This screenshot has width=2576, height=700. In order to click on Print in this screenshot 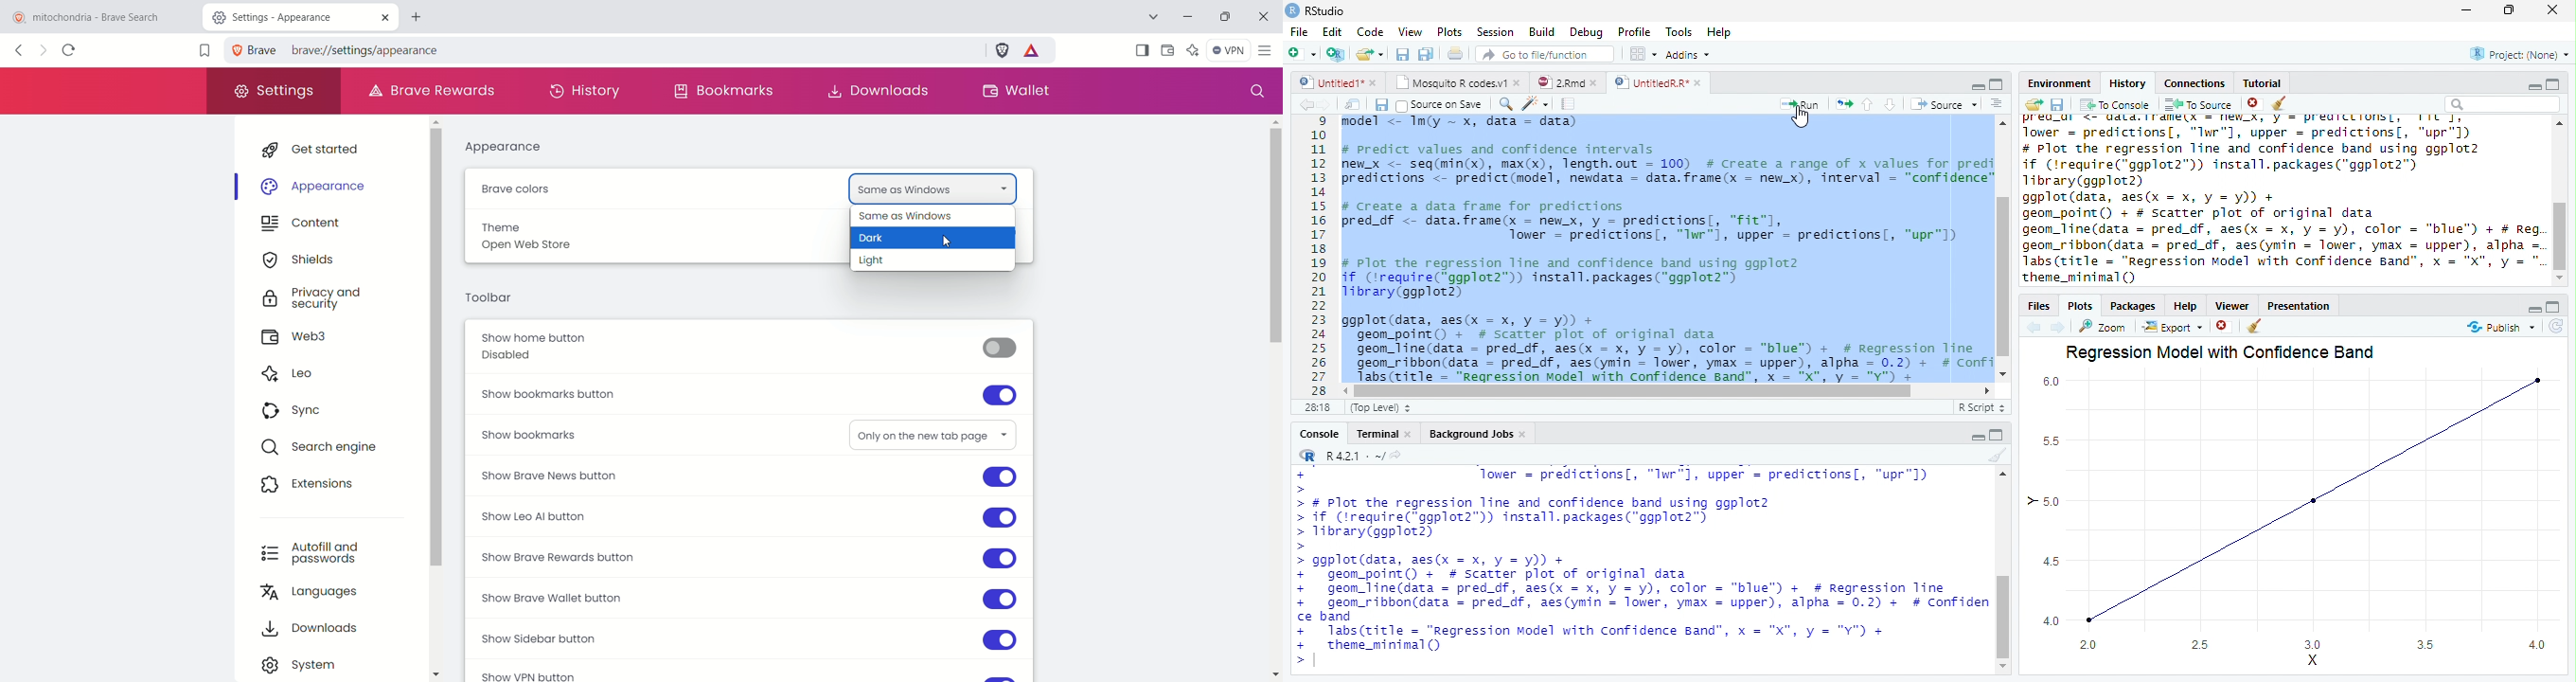, I will do `click(1456, 55)`.